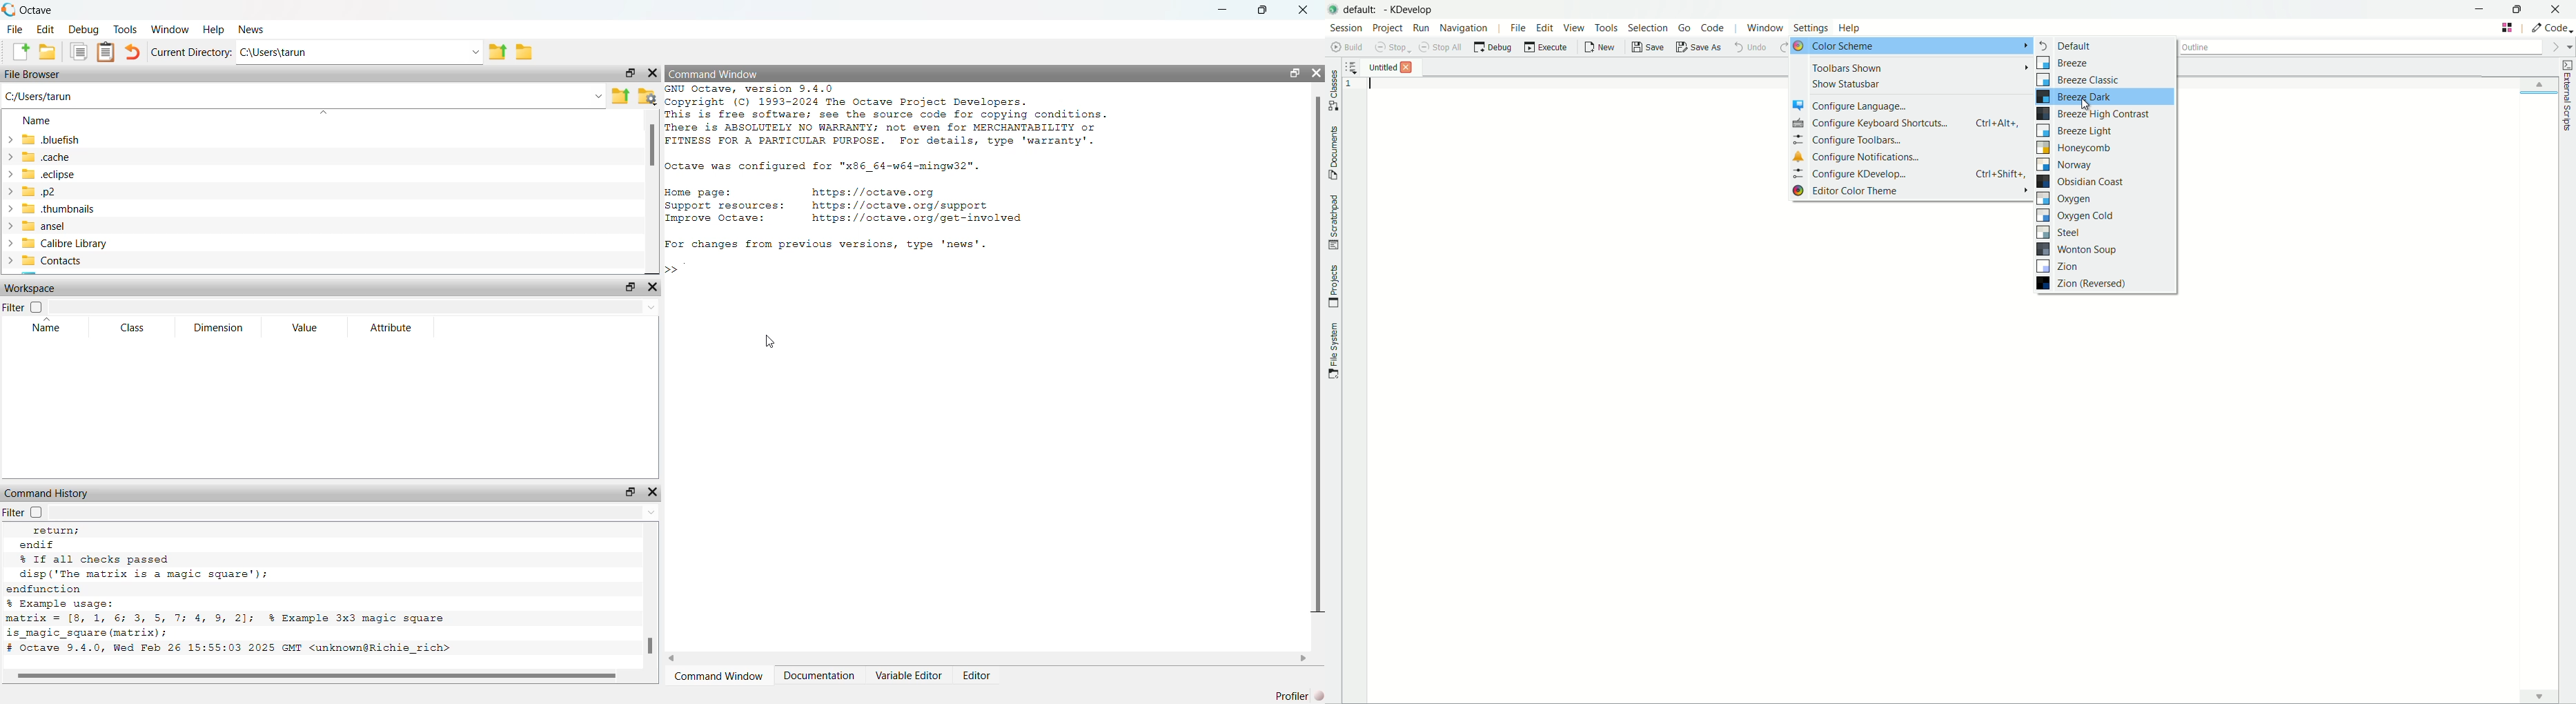 The image size is (2576, 728). I want to click on toggle classes, so click(1333, 91).